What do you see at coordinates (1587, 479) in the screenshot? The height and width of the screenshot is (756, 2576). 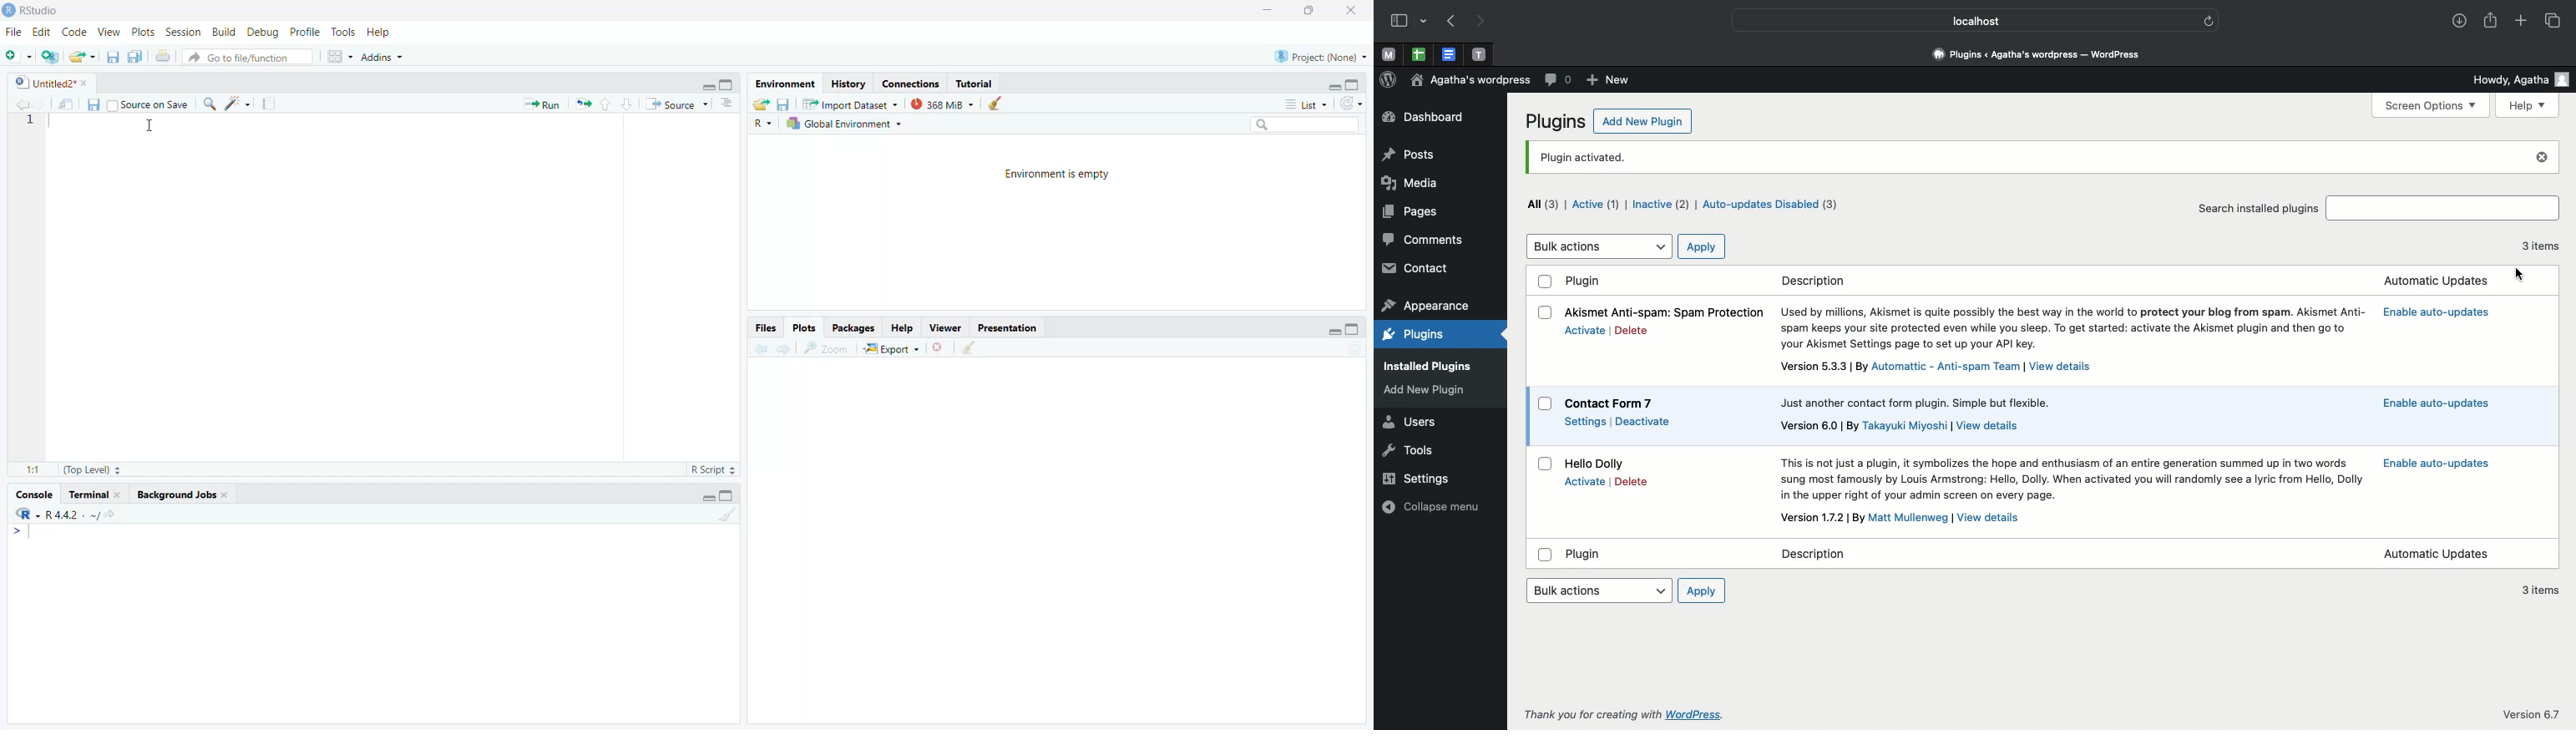 I see `Activate` at bounding box center [1587, 479].